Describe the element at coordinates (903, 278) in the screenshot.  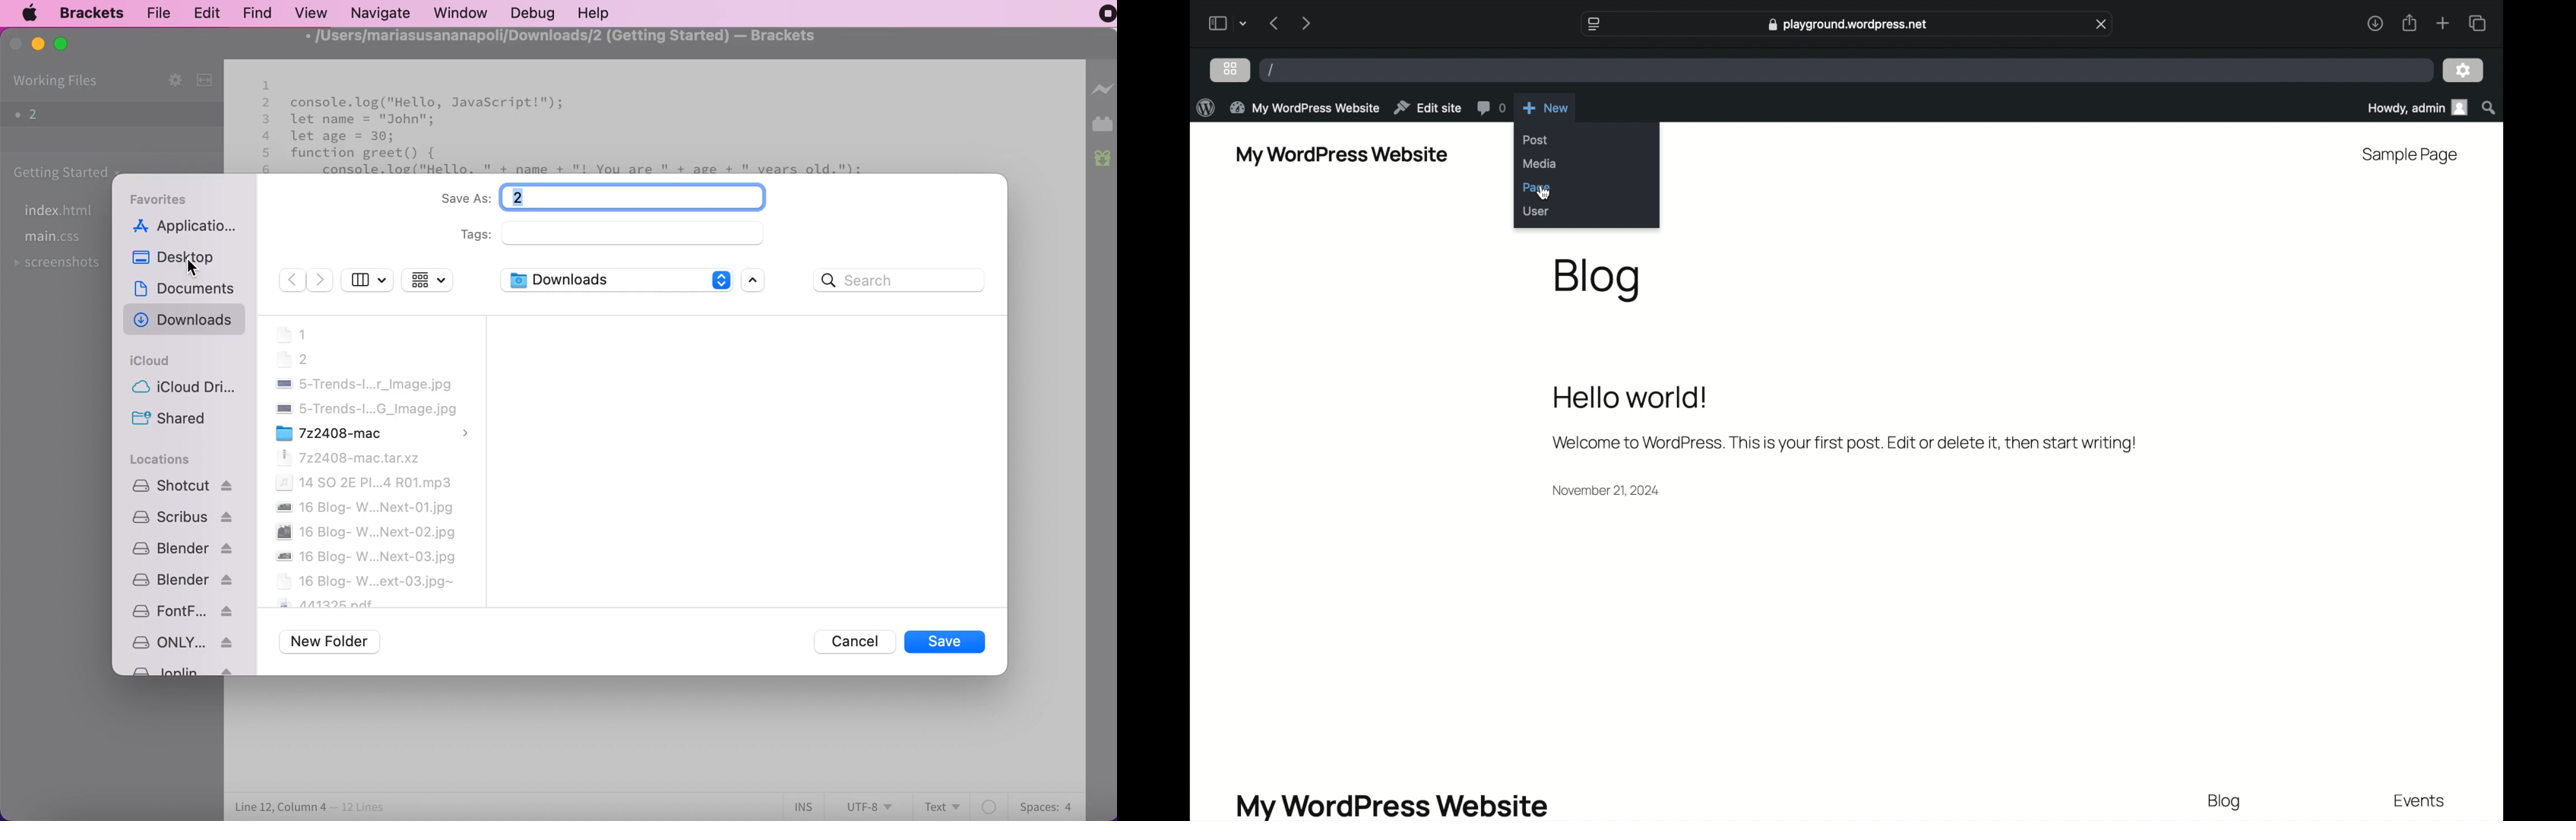
I see `search` at that location.